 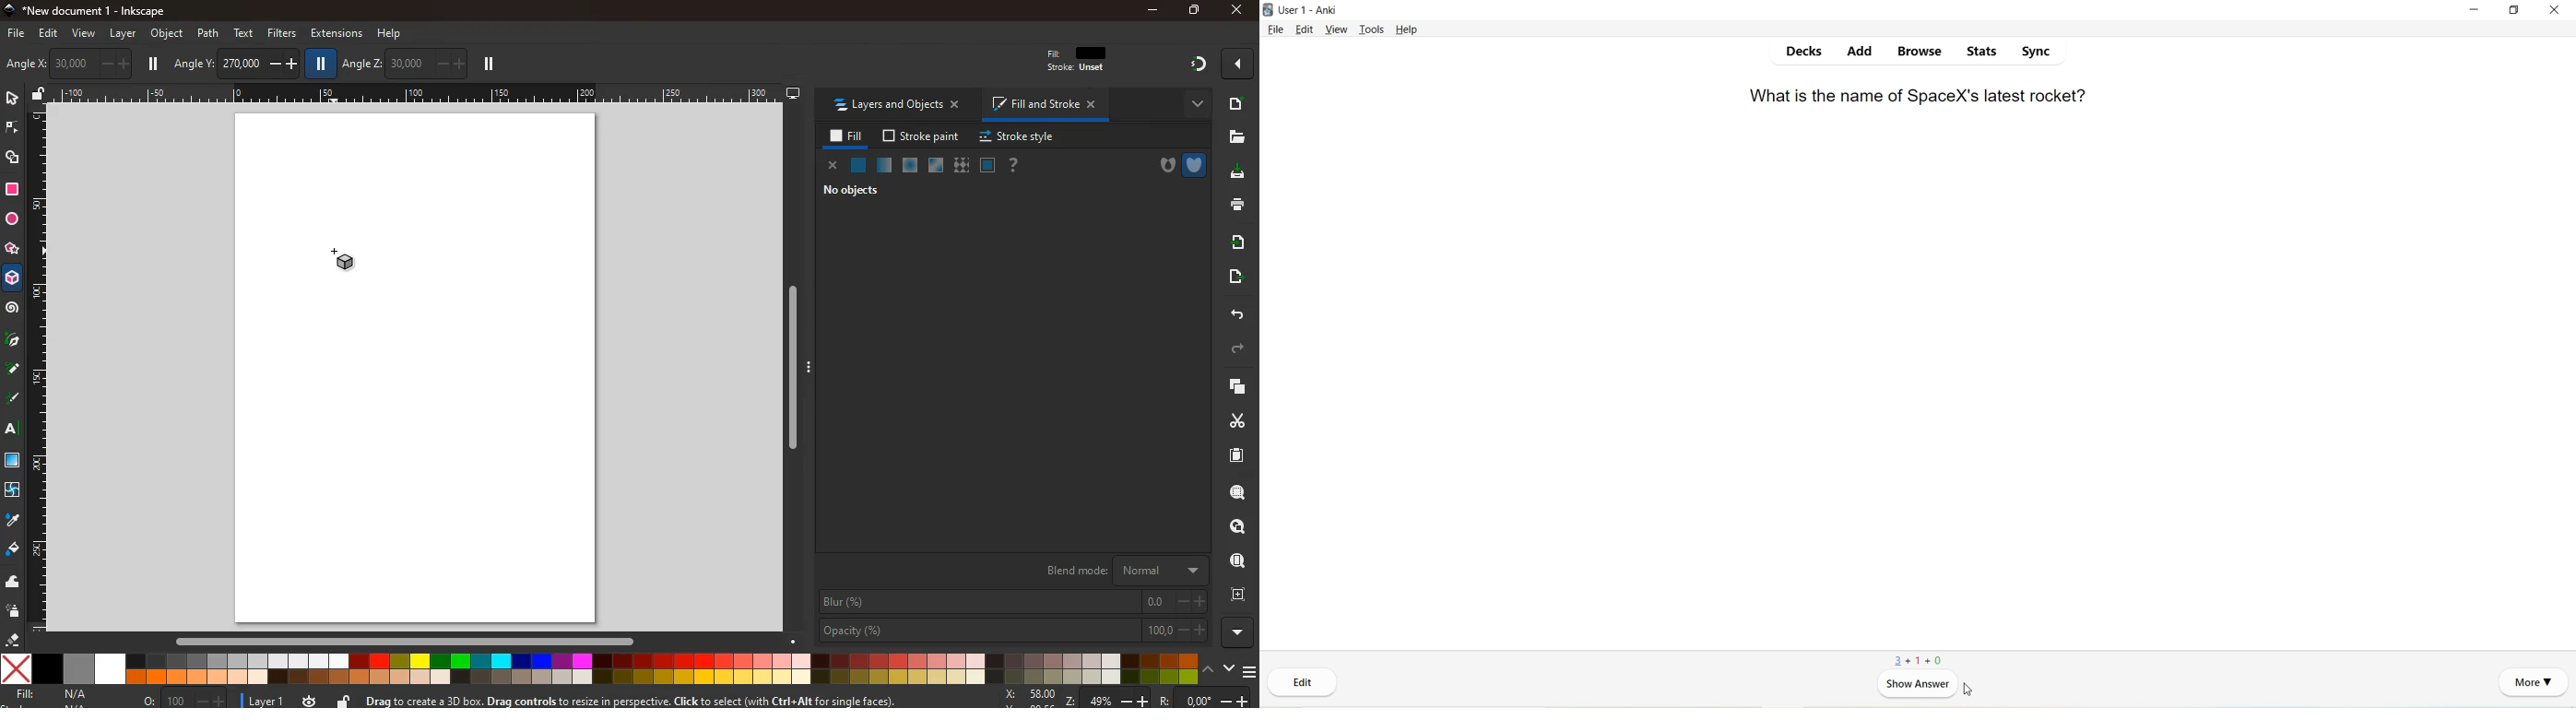 What do you see at coordinates (882, 166) in the screenshot?
I see `opacity` at bounding box center [882, 166].